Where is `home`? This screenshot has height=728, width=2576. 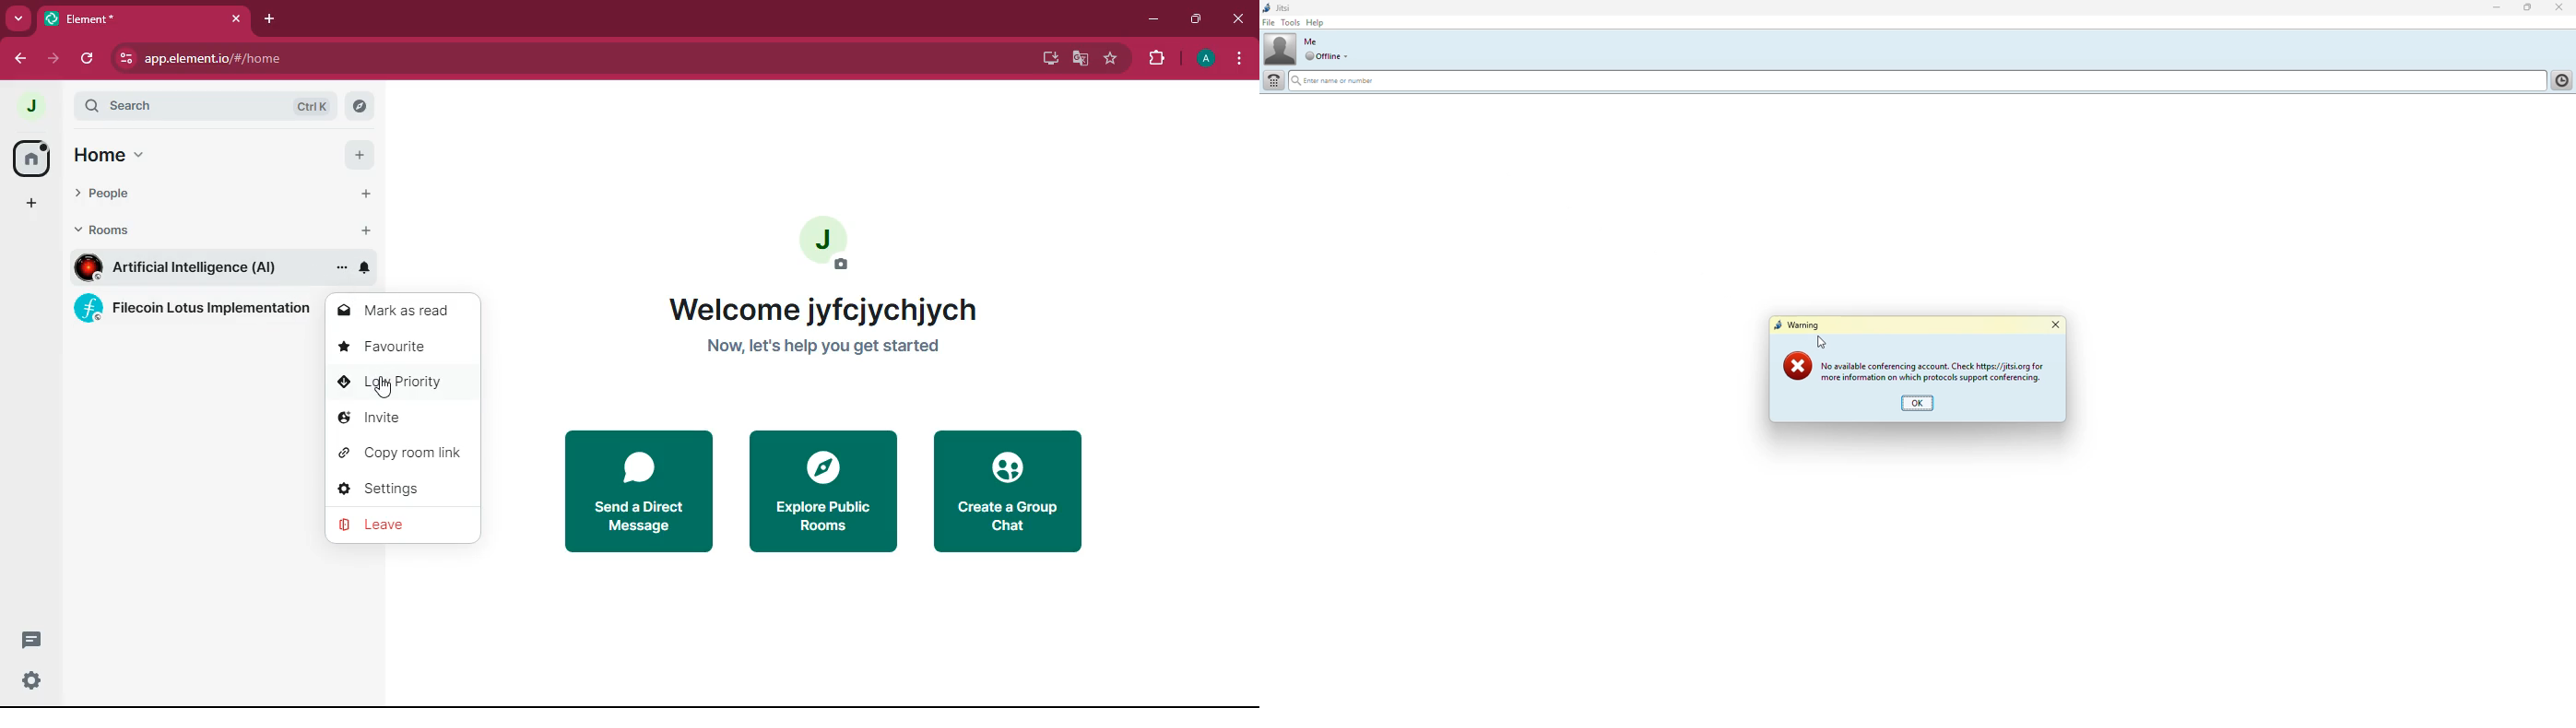
home is located at coordinates (121, 154).